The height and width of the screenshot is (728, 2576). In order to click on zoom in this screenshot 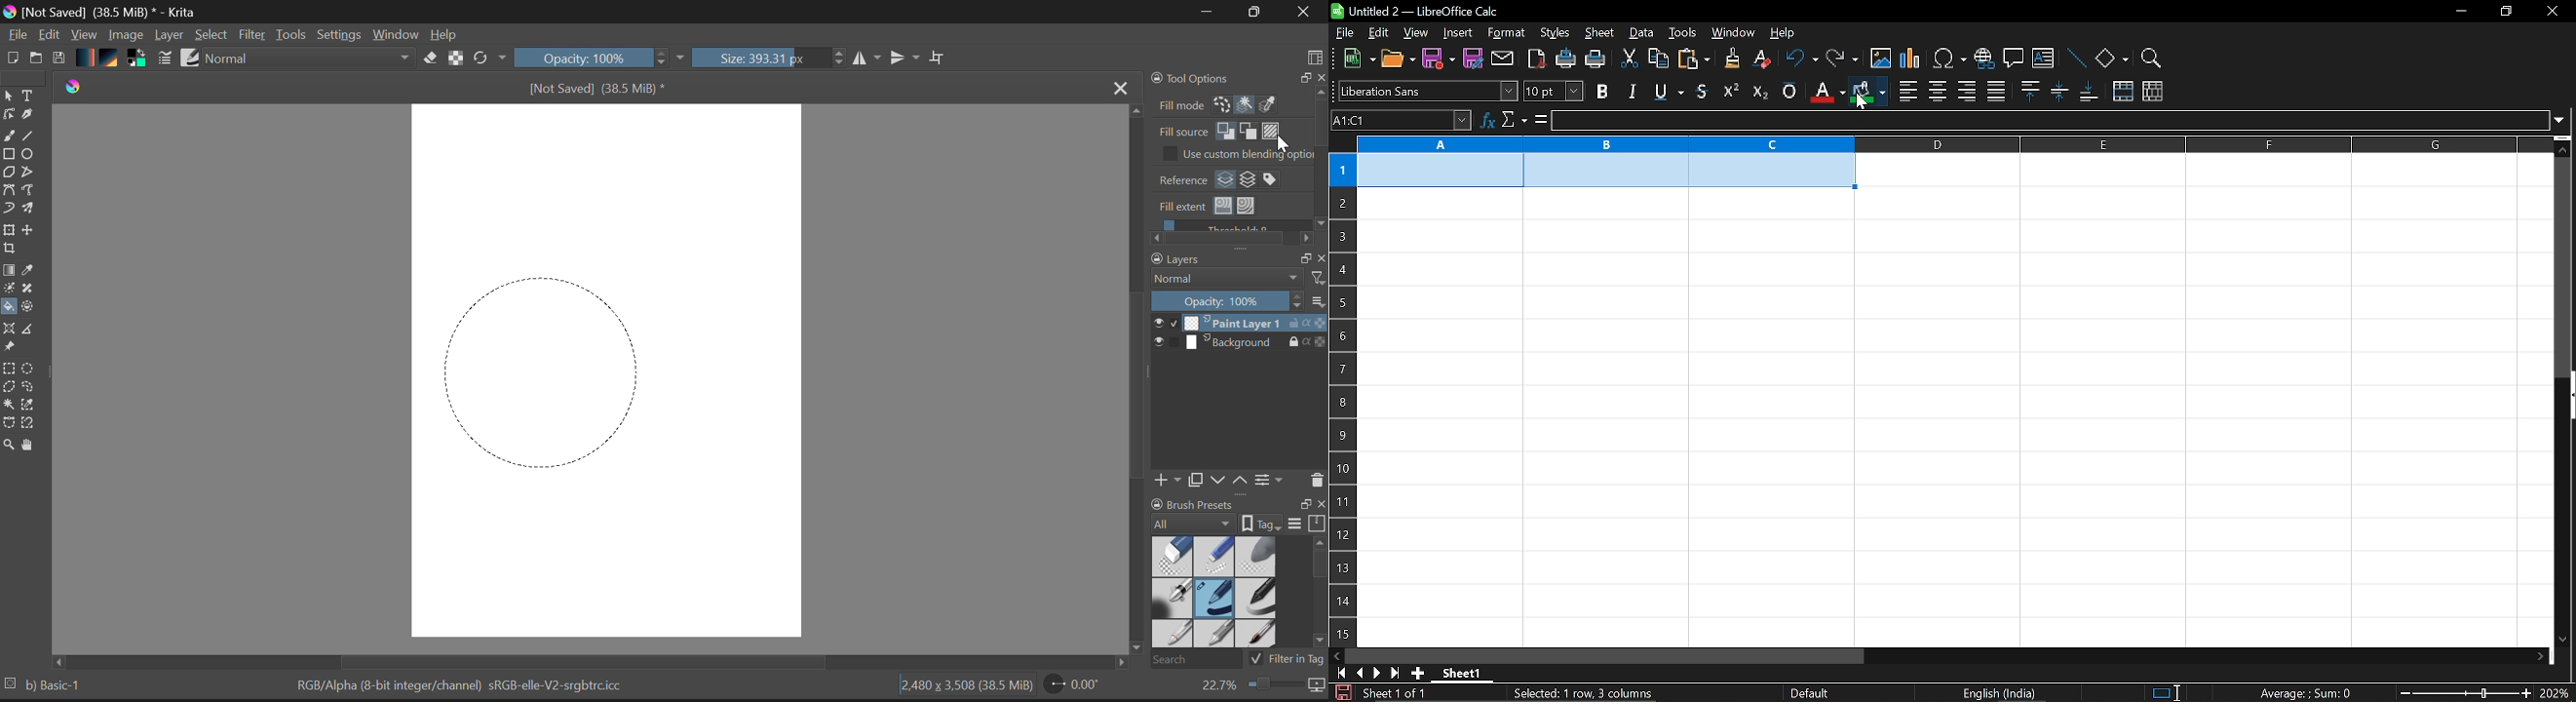, I will do `click(2152, 56)`.